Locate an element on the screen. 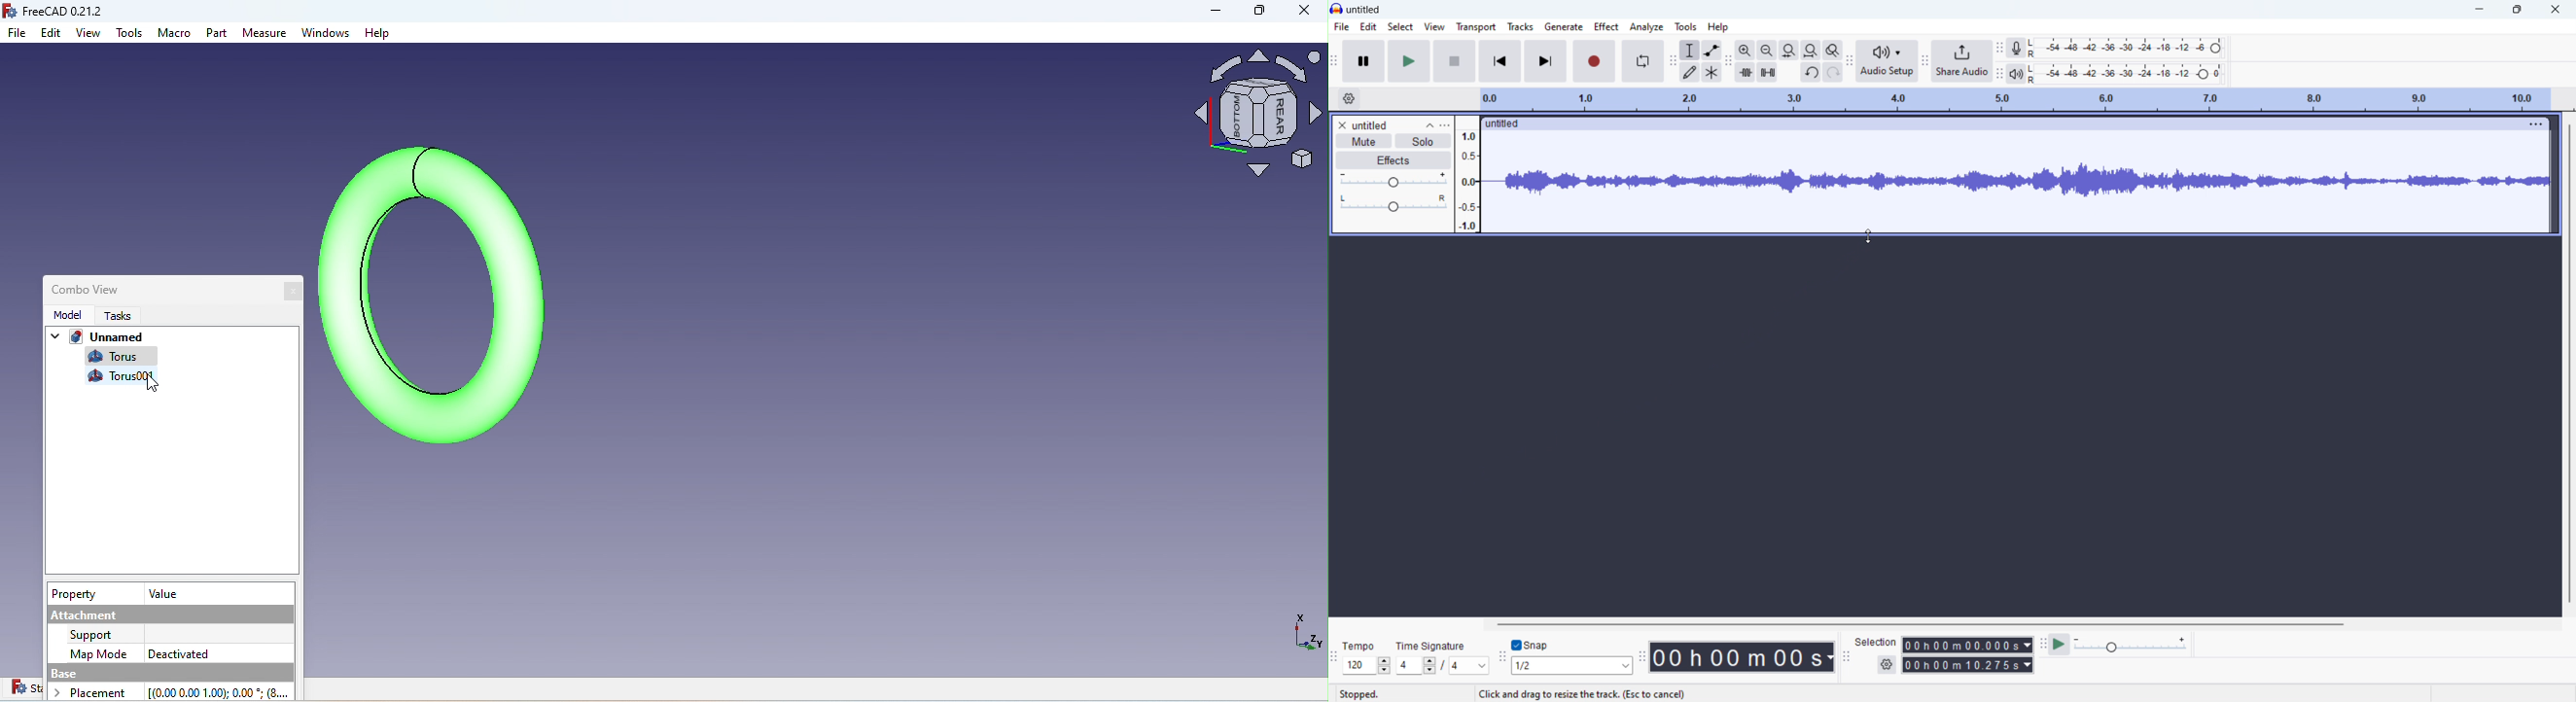 Image resolution: width=2576 pixels, height=728 pixels. play is located at coordinates (1409, 61).